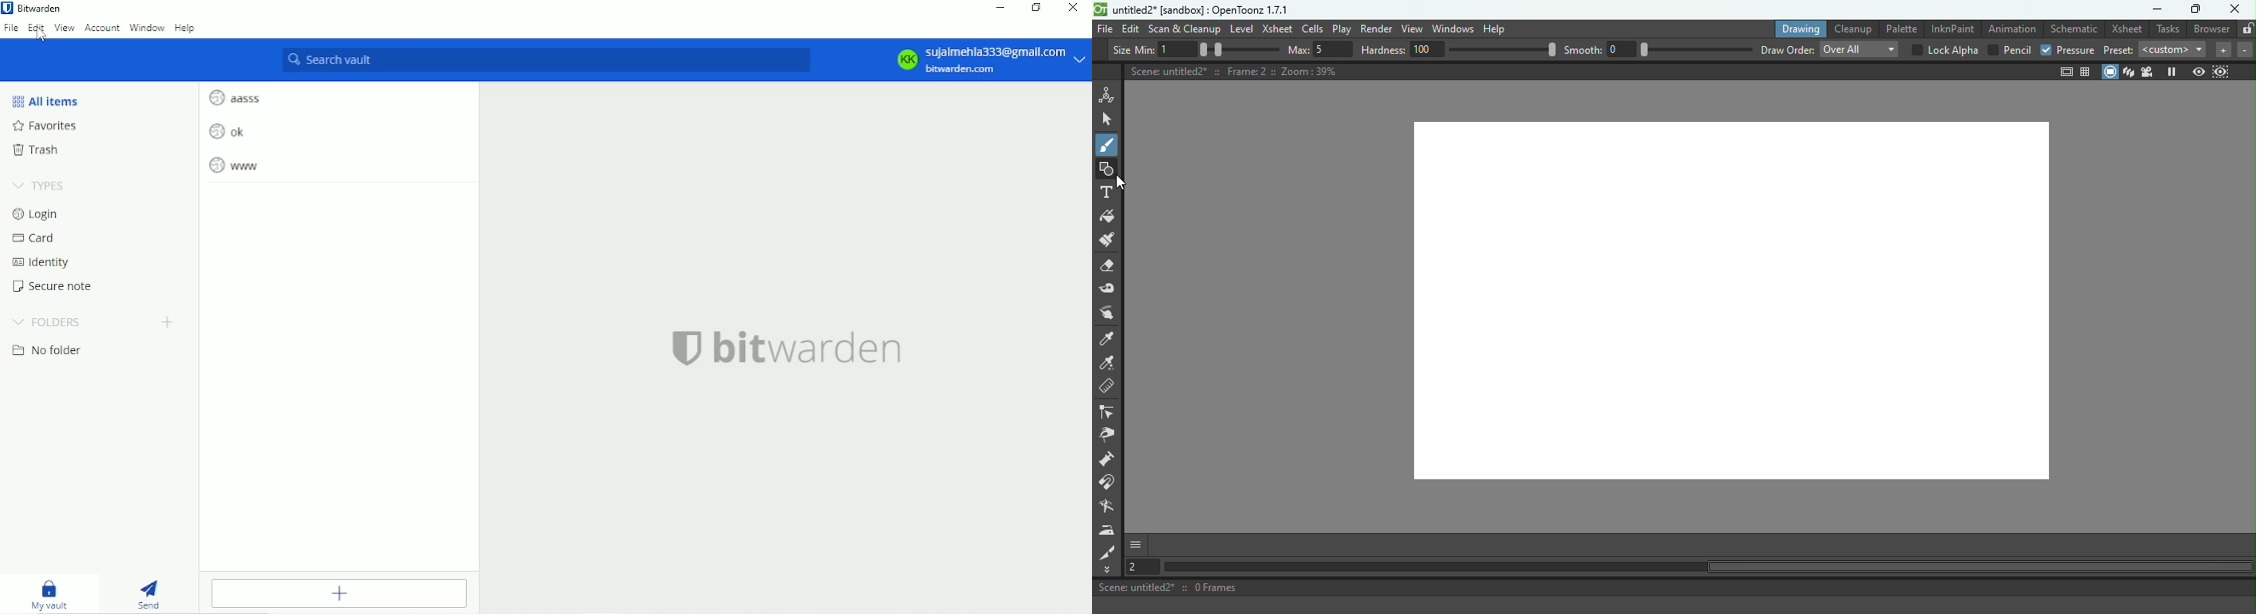  Describe the element at coordinates (2248, 29) in the screenshot. I see `Lock rooms tab` at that location.